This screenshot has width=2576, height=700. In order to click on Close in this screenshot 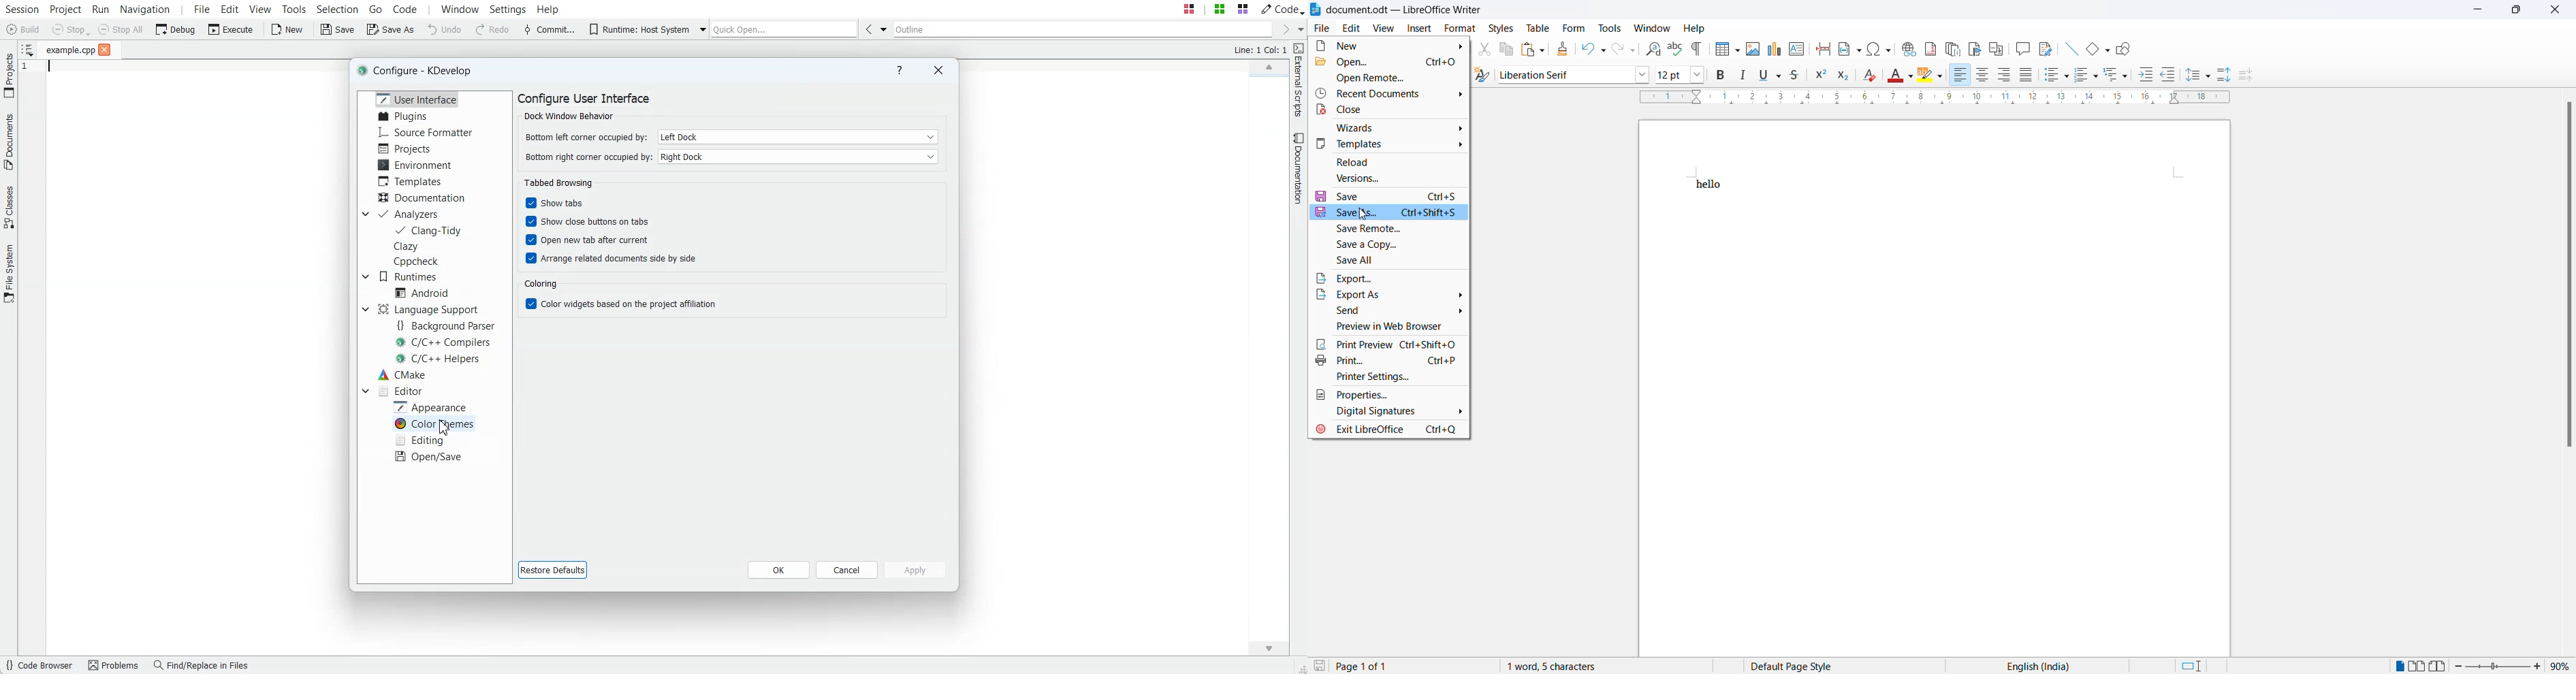, I will do `click(1387, 111)`.